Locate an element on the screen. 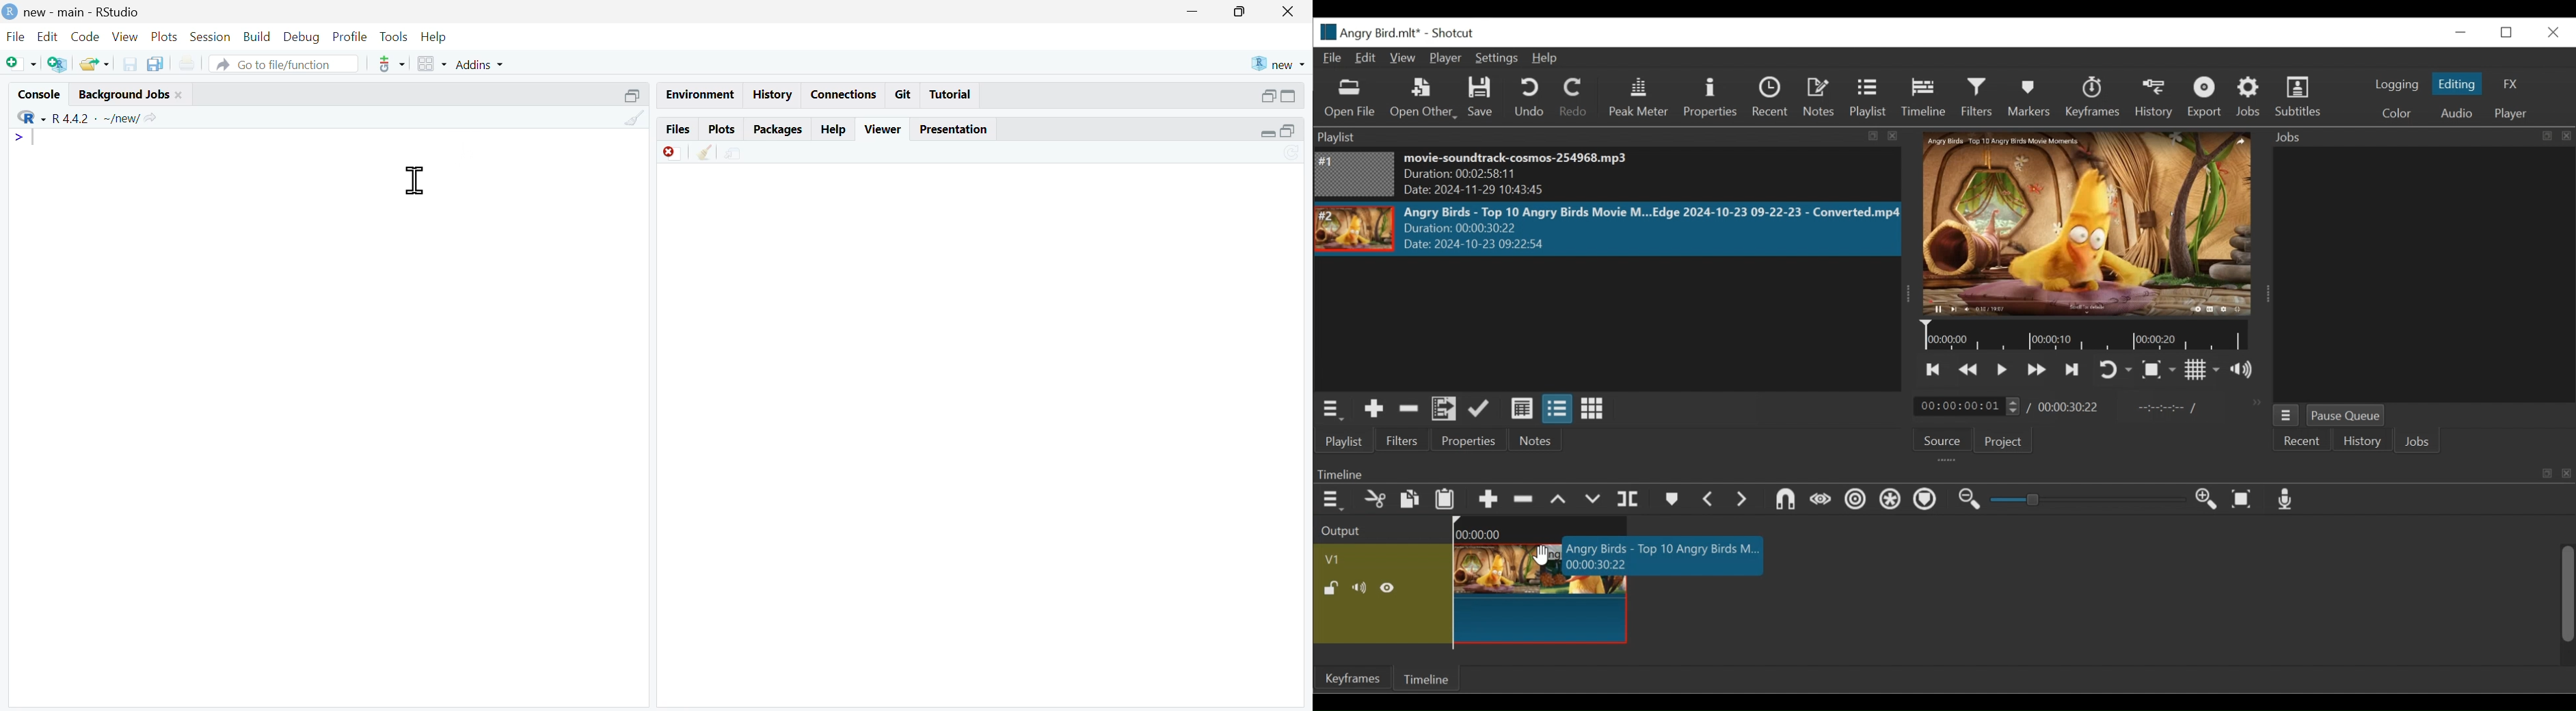  Tutorial  is located at coordinates (951, 94).